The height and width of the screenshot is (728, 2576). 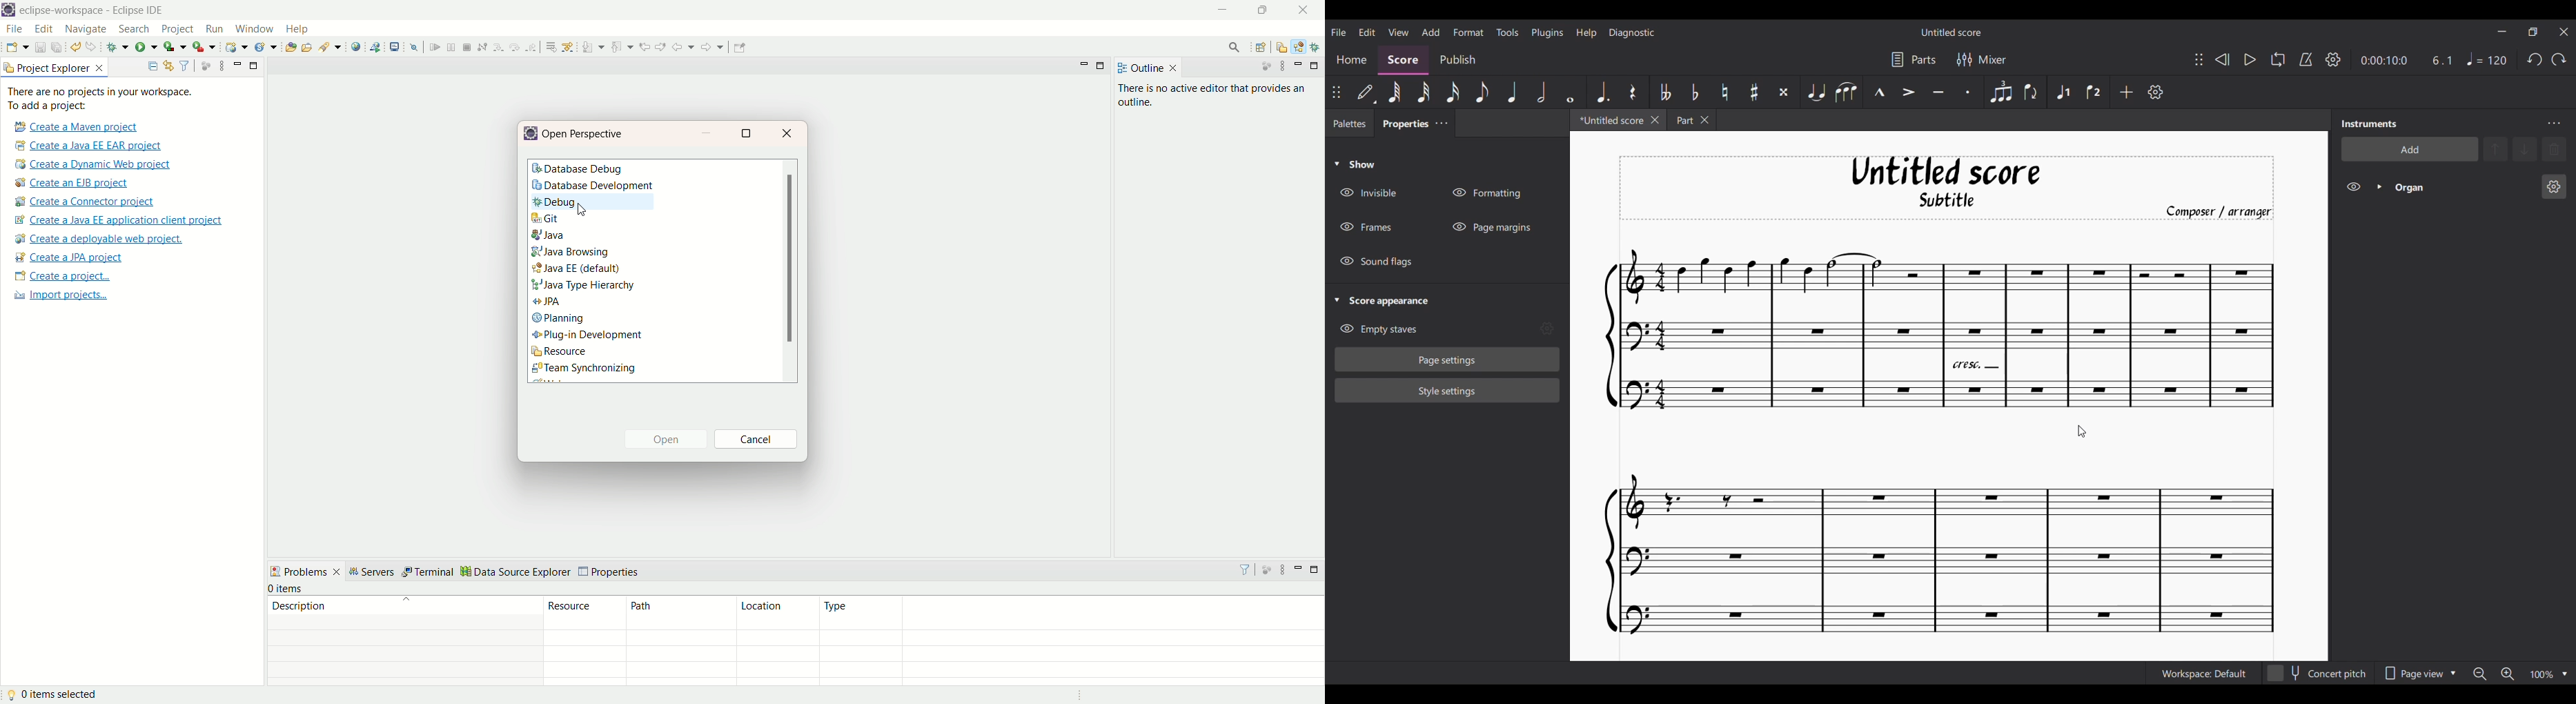 I want to click on Tools menu, so click(x=1507, y=31).